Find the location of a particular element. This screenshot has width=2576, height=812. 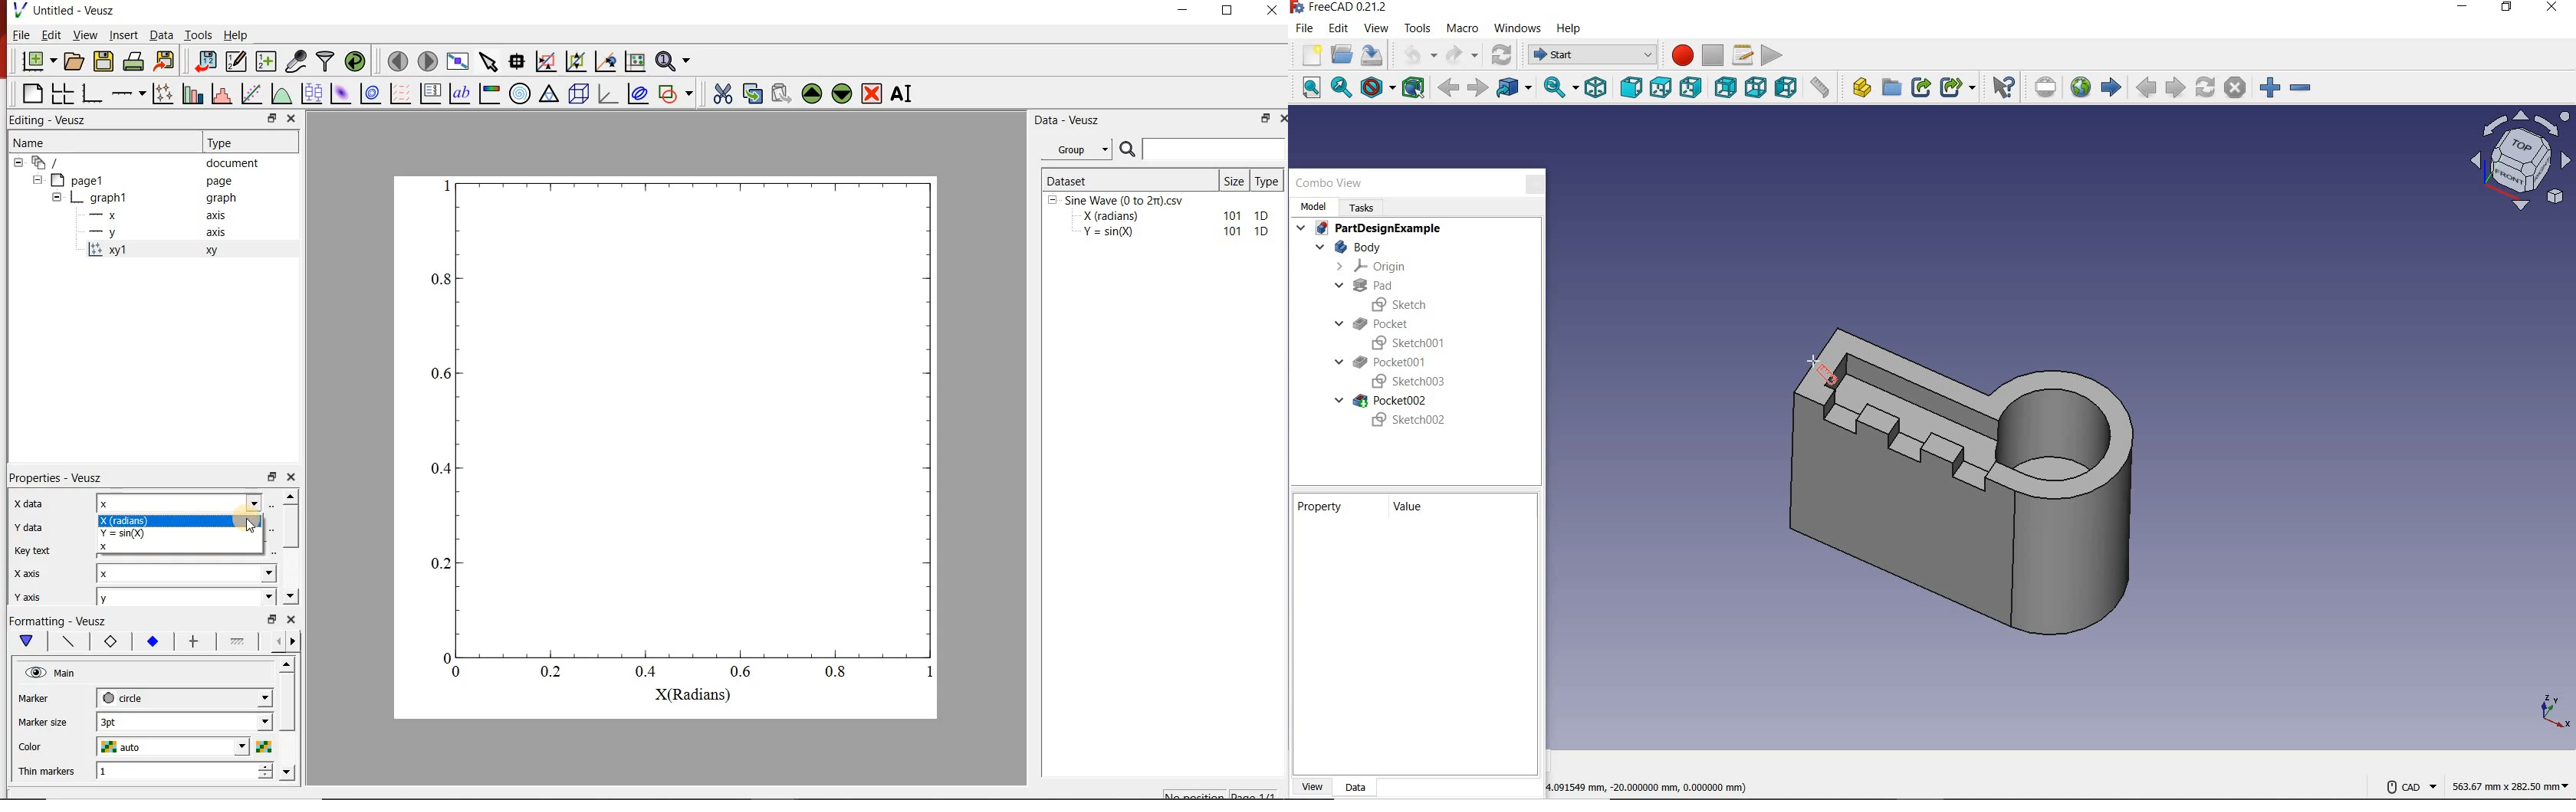

PARTDESIGNEXAMPLE is located at coordinates (1371, 229).